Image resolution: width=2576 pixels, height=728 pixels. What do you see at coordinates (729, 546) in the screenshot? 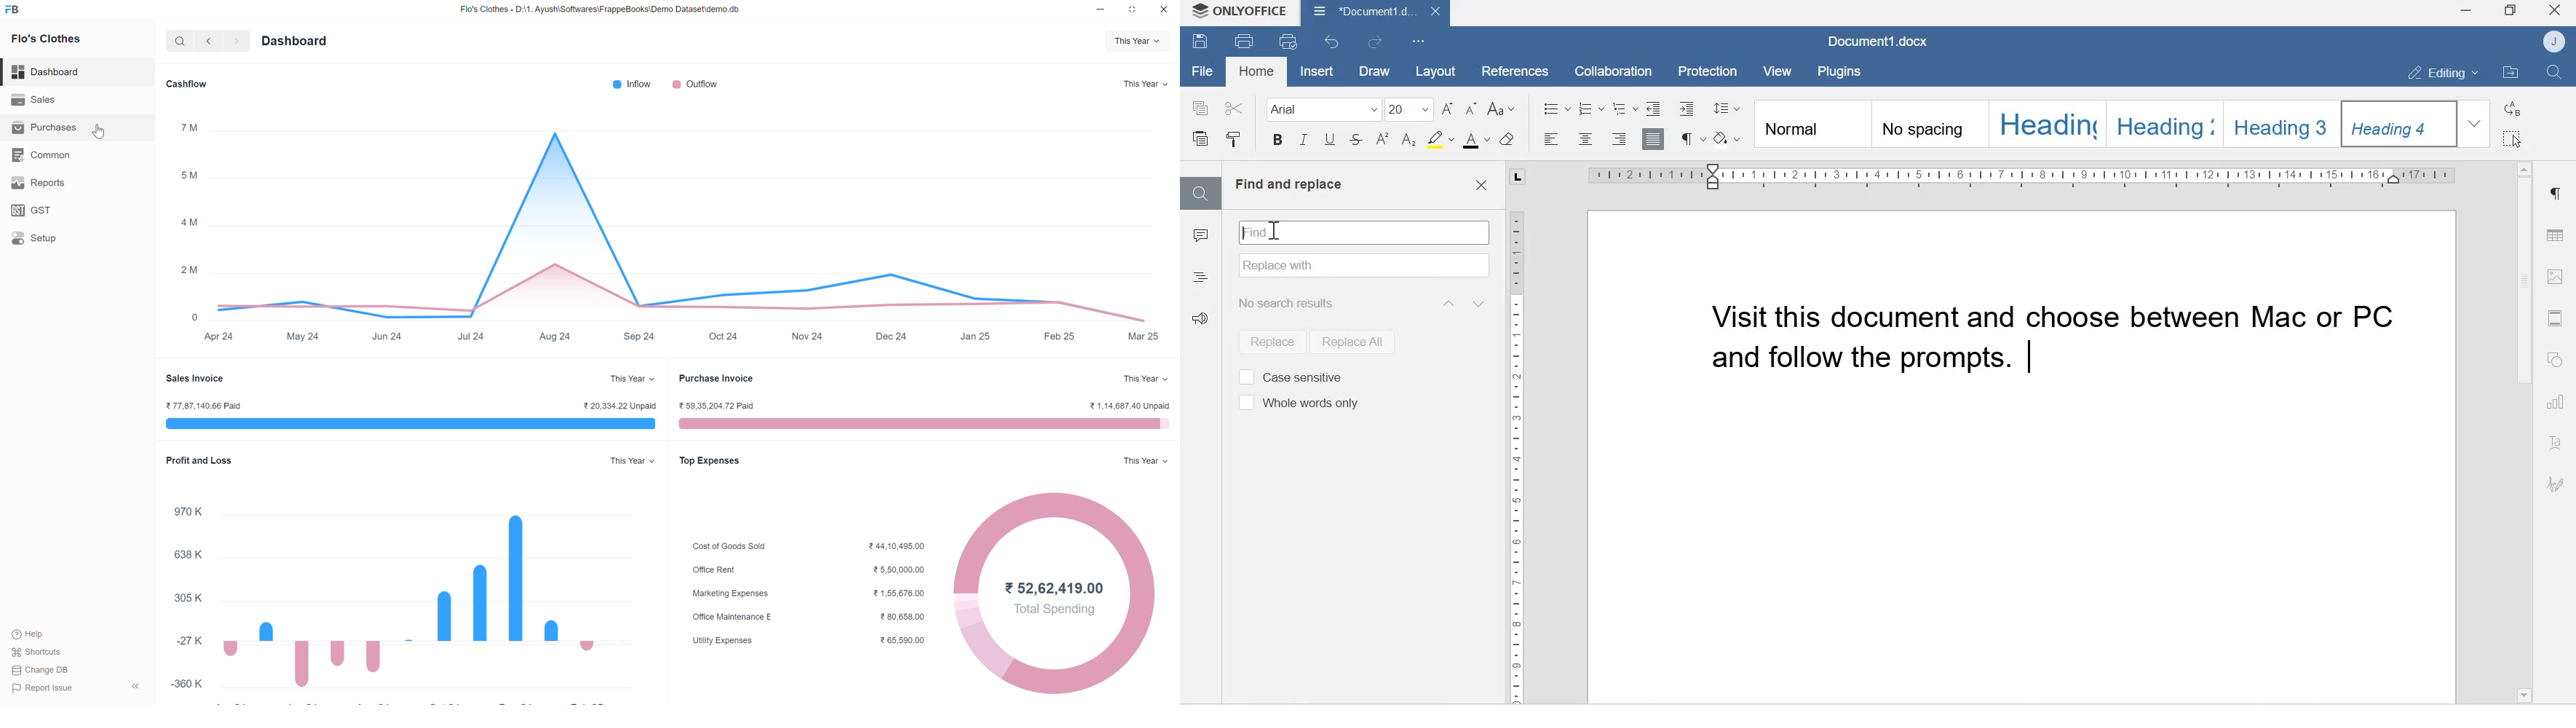
I see `Cost of Goods Sold` at bounding box center [729, 546].